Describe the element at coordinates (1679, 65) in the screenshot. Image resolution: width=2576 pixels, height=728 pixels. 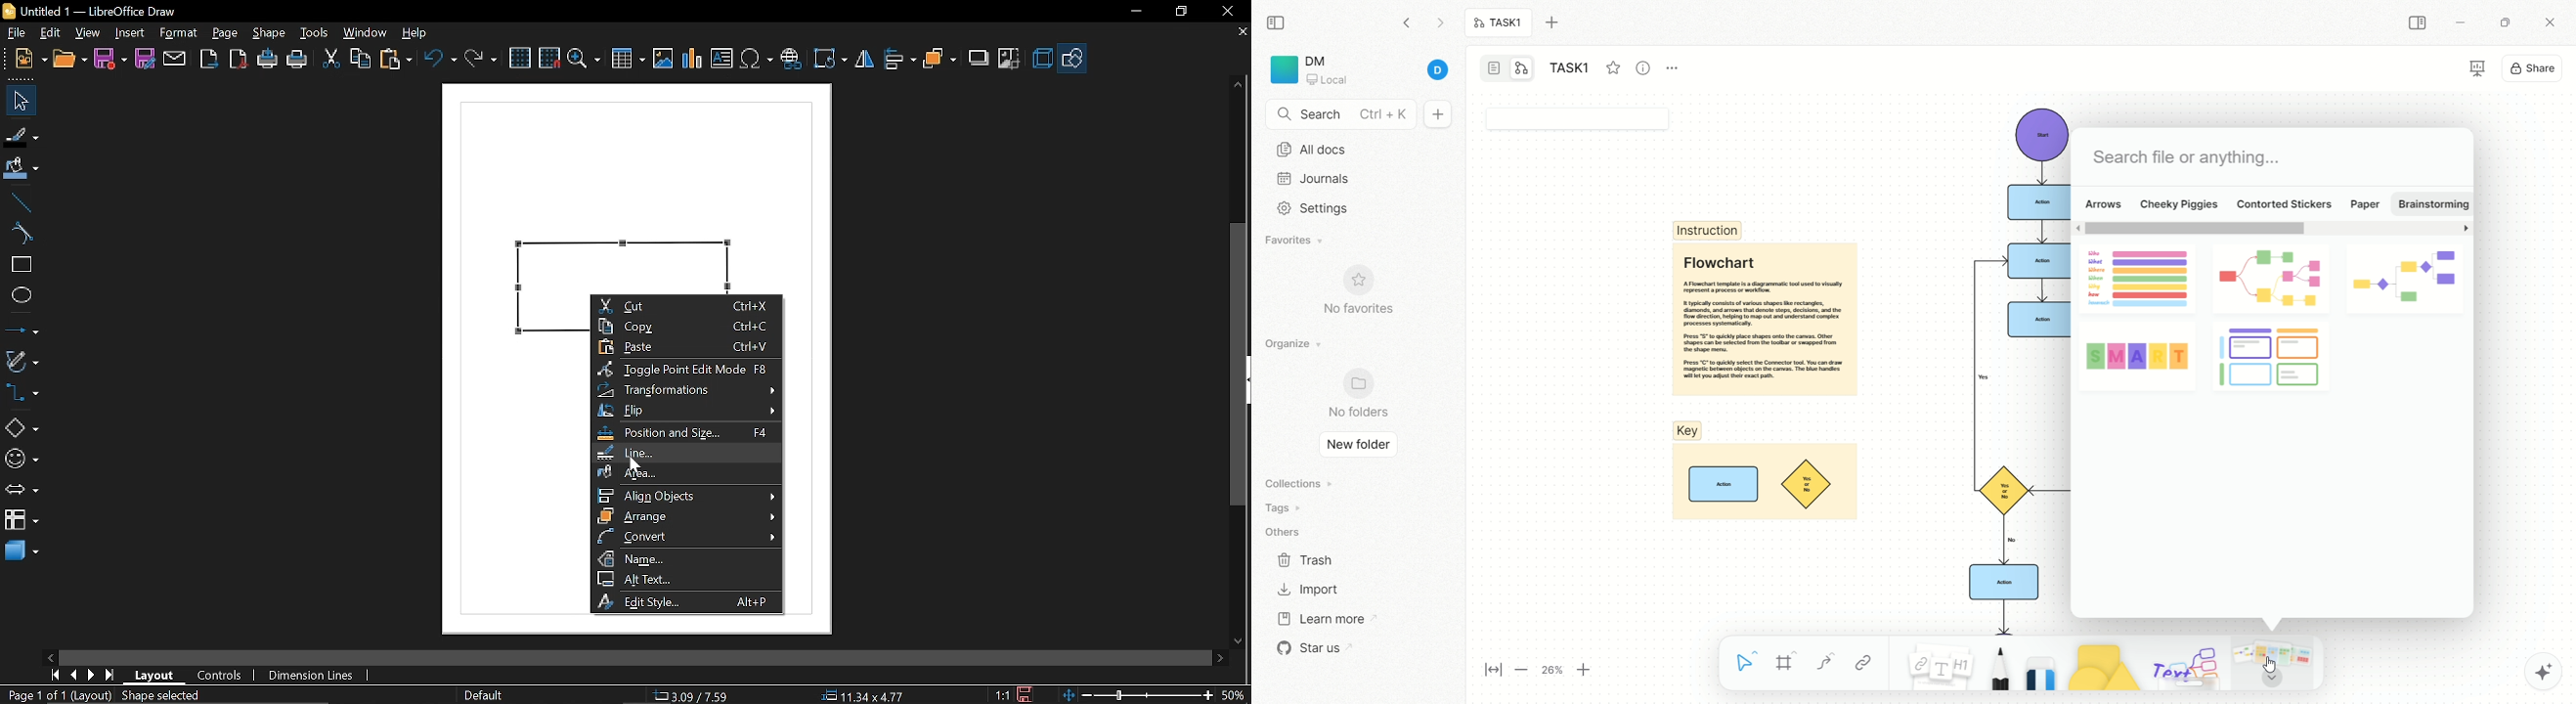
I see `options` at that location.